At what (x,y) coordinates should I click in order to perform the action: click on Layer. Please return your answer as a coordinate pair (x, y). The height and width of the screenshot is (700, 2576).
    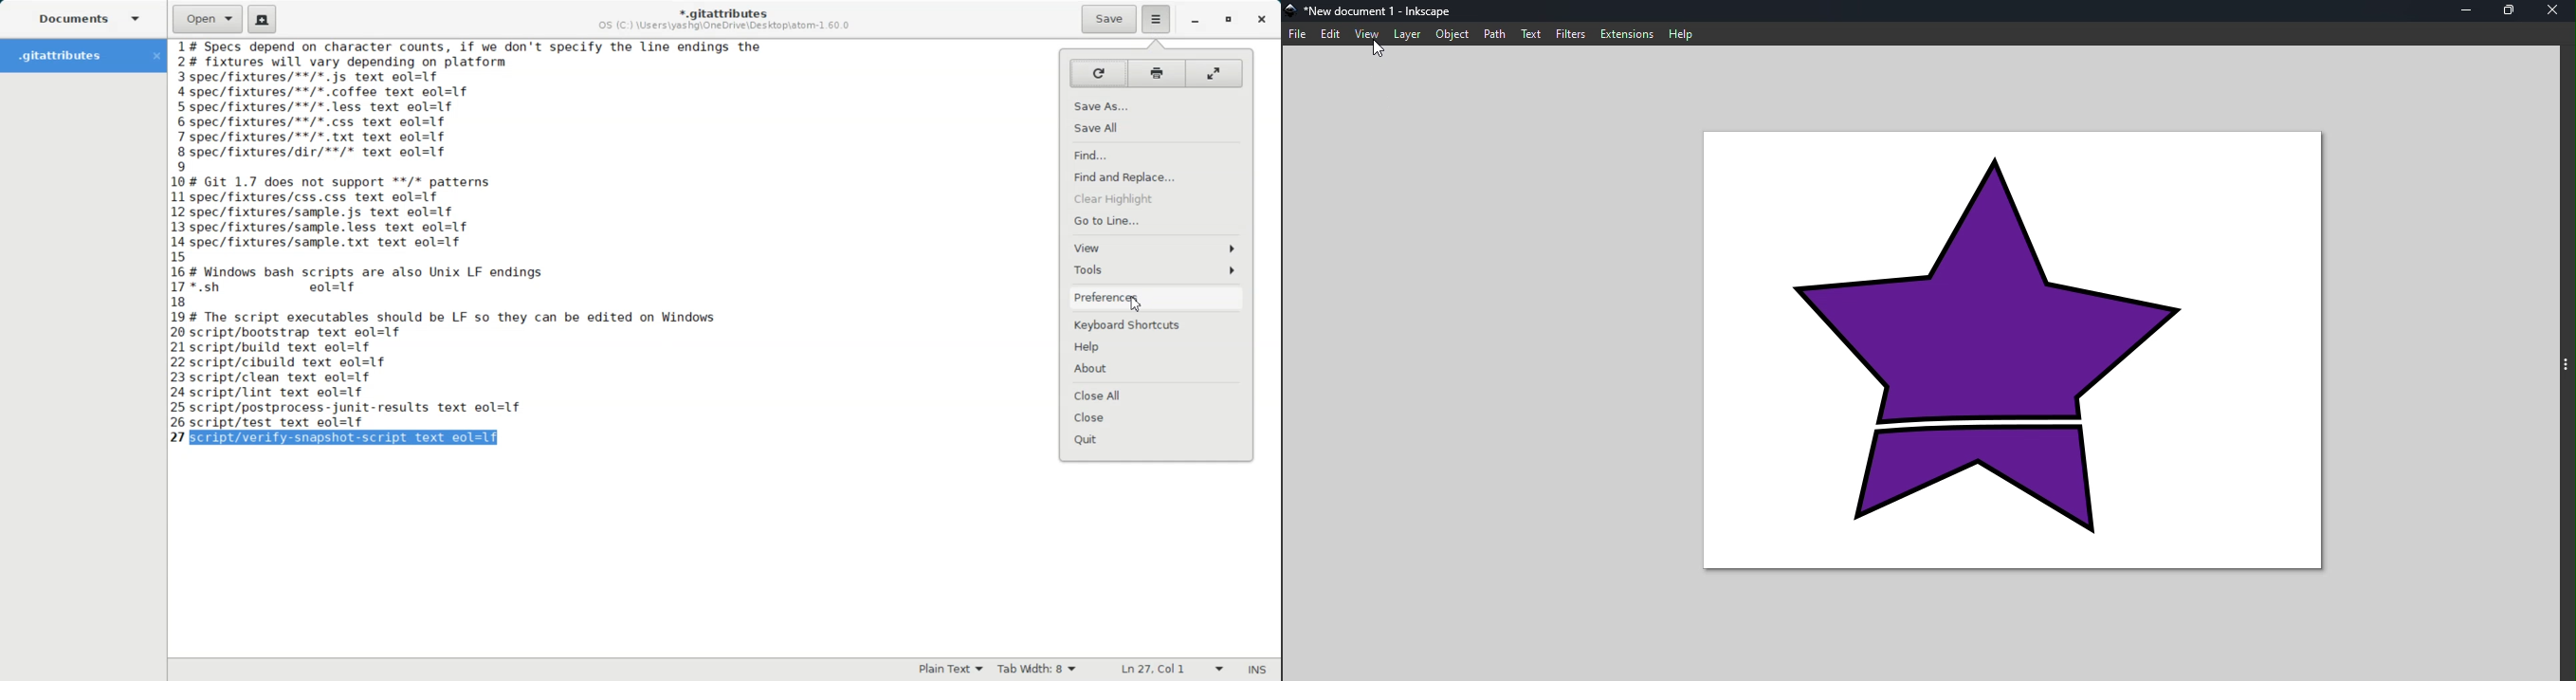
    Looking at the image, I should click on (1409, 36).